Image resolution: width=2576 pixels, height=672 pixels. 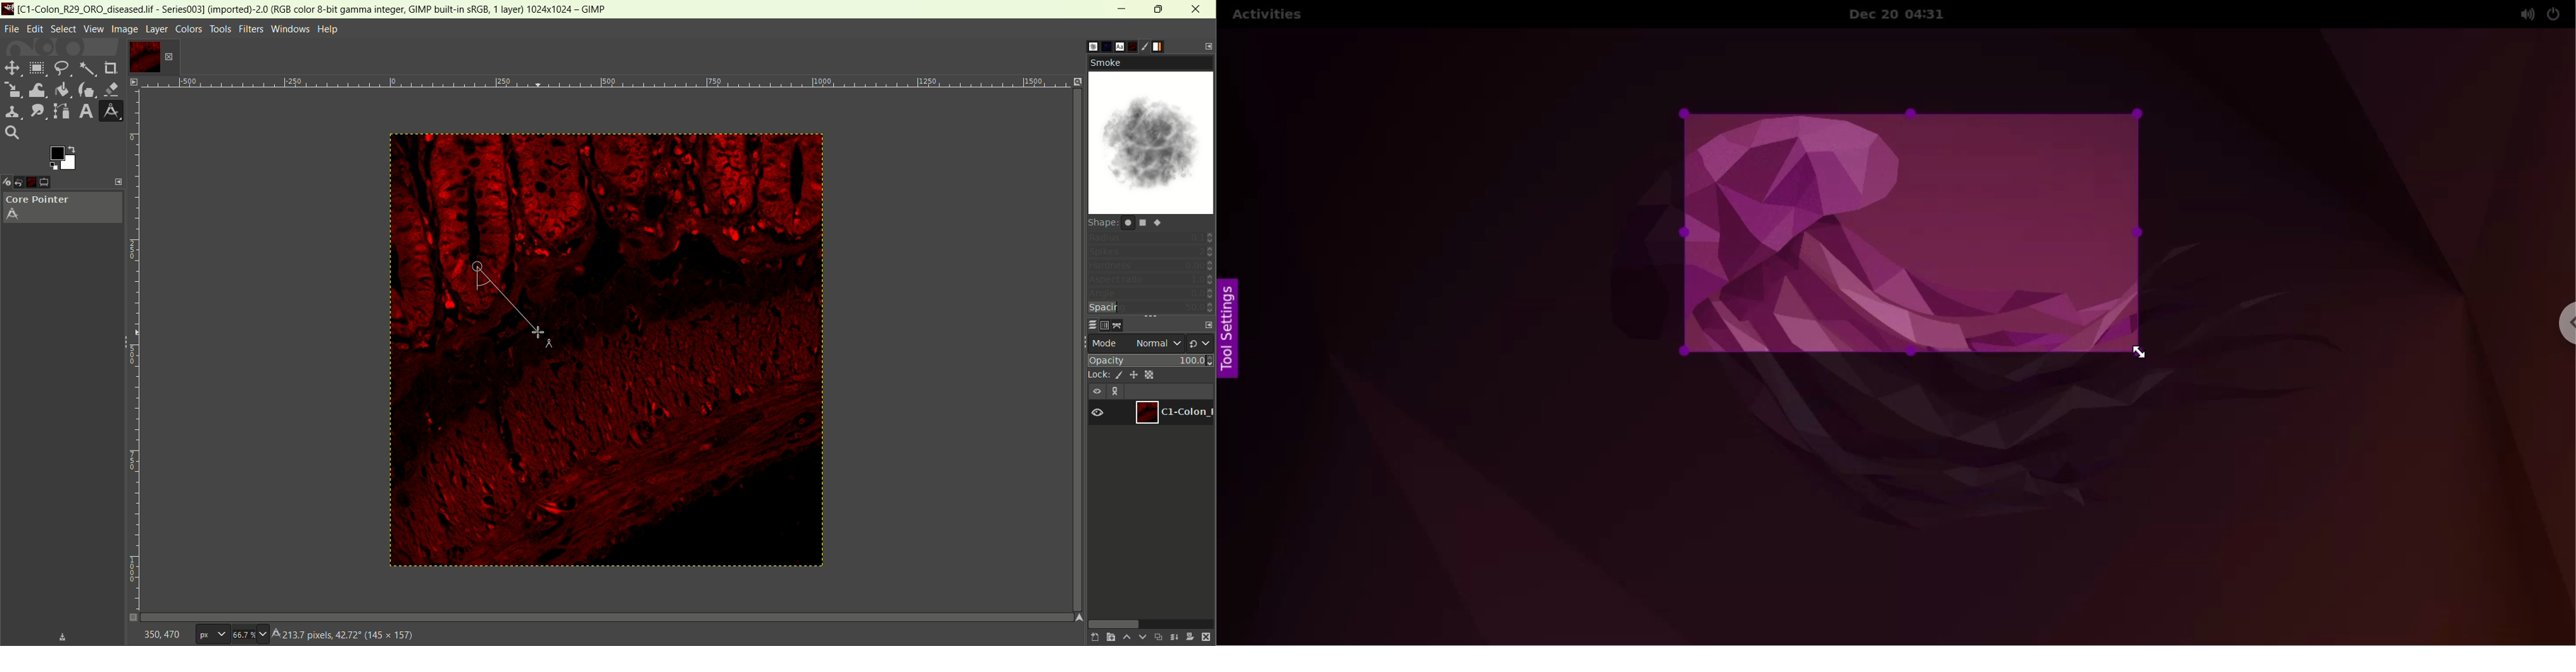 I want to click on color bucket, so click(x=61, y=89).